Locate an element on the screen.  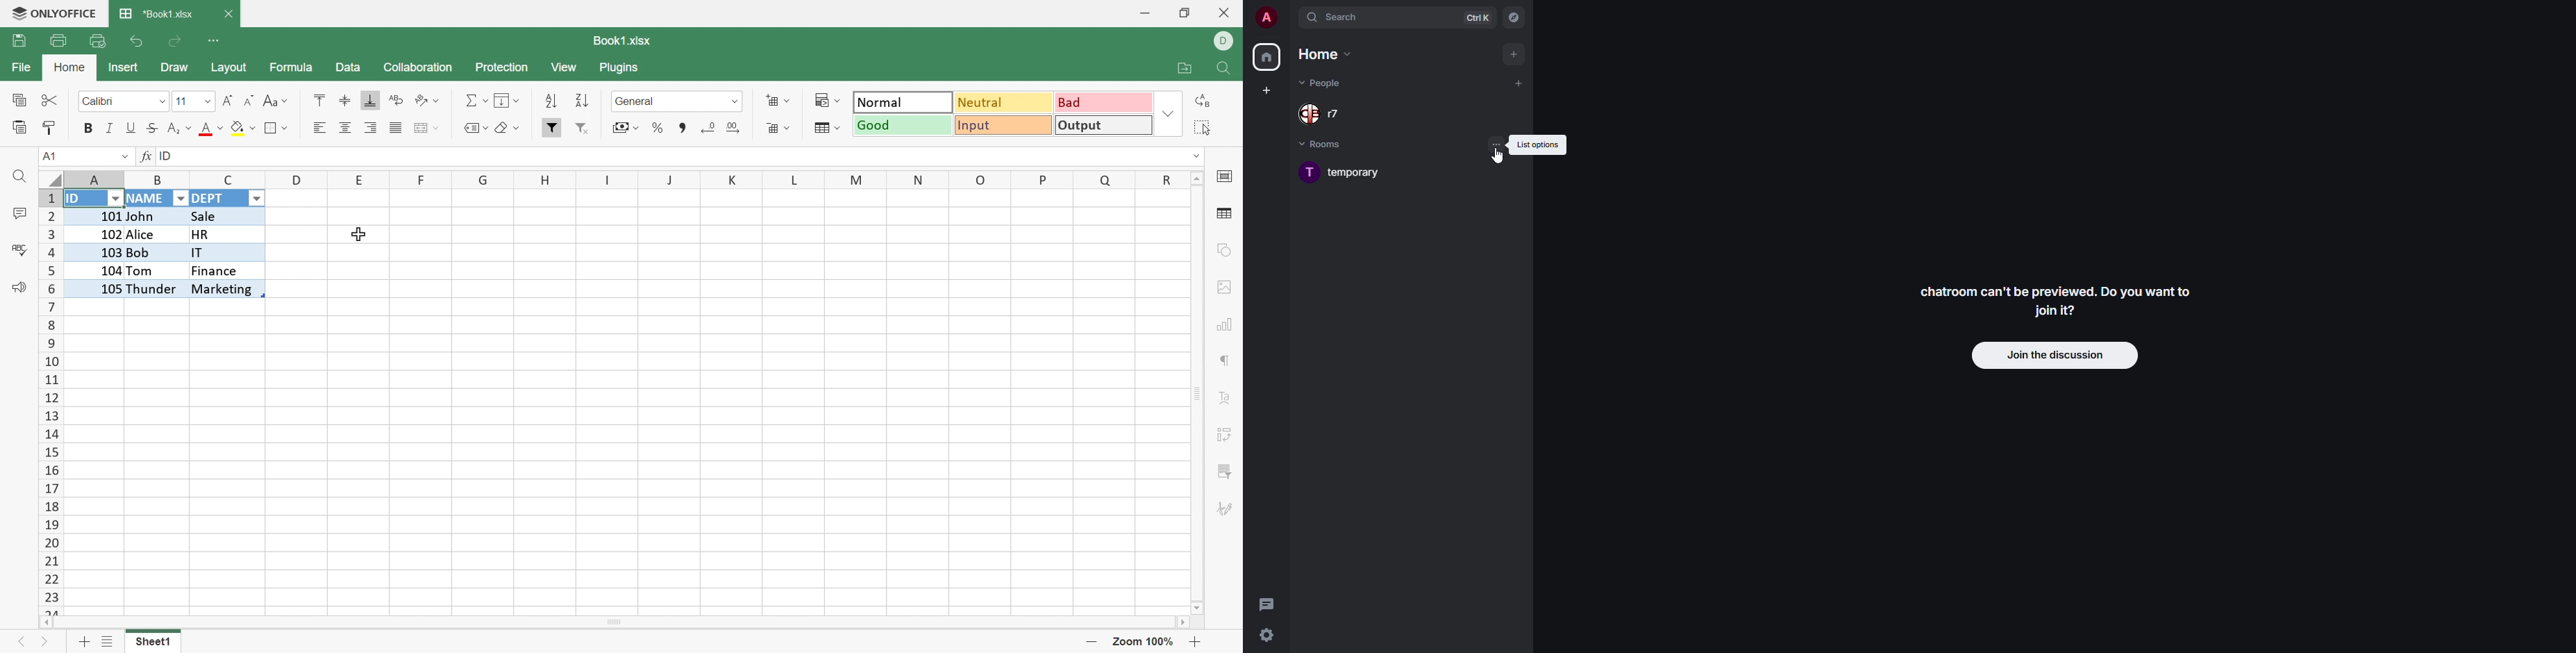
Fill is located at coordinates (506, 100).